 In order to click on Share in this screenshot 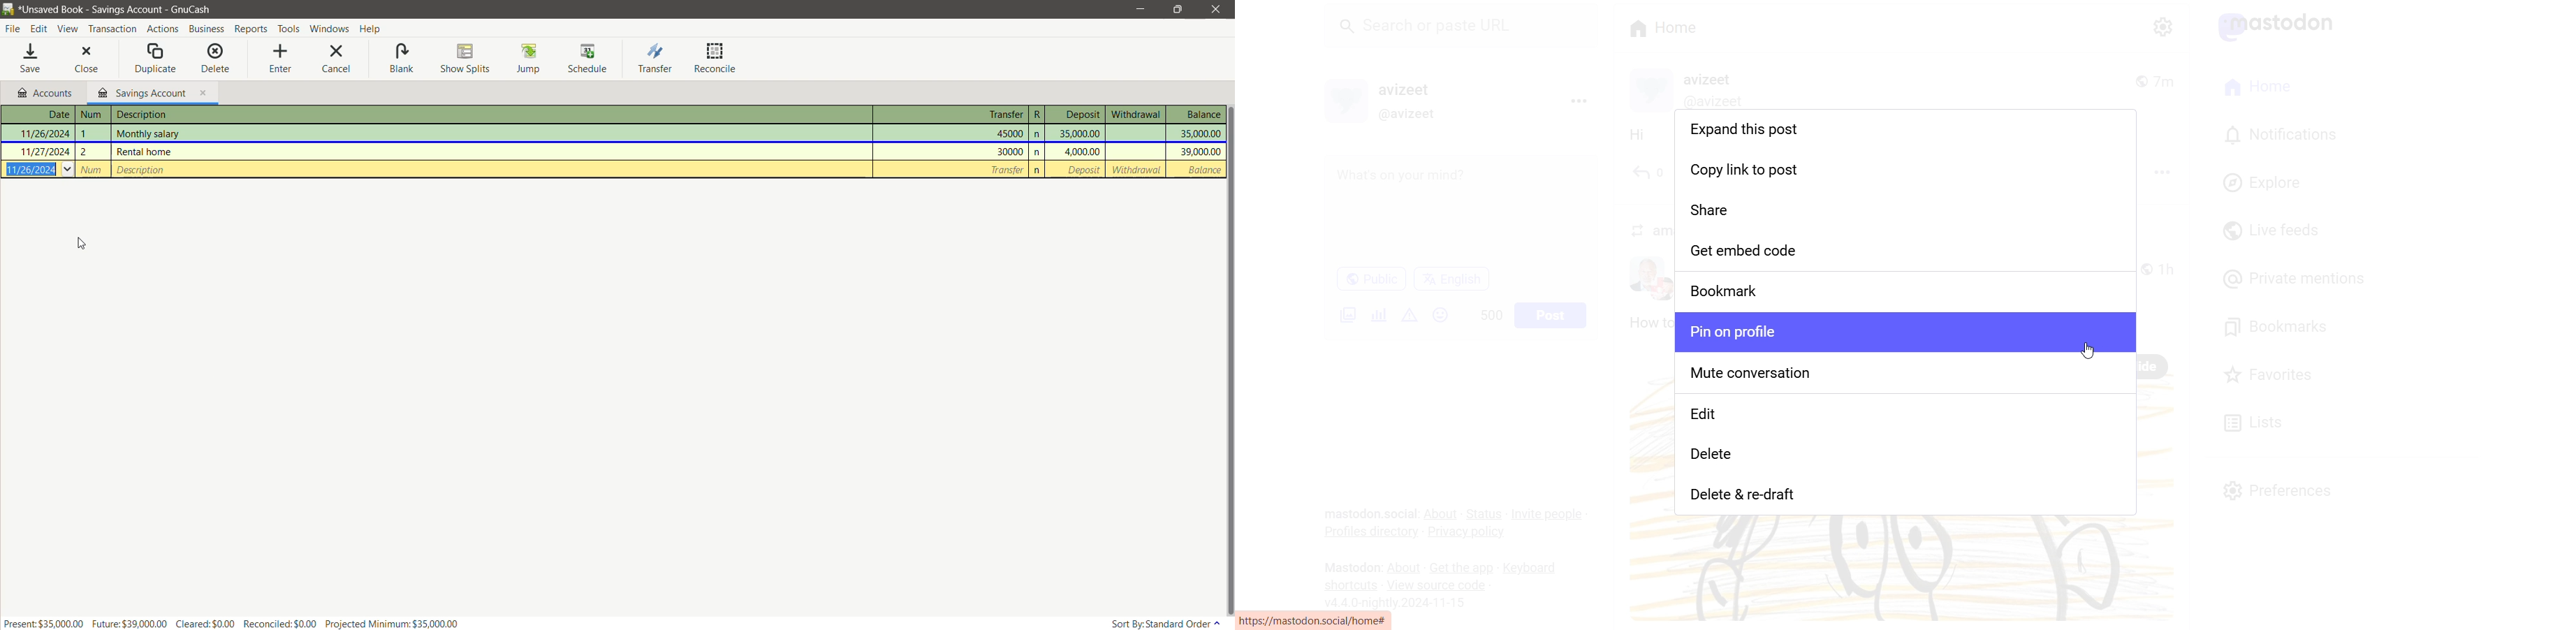, I will do `click(1906, 210)`.